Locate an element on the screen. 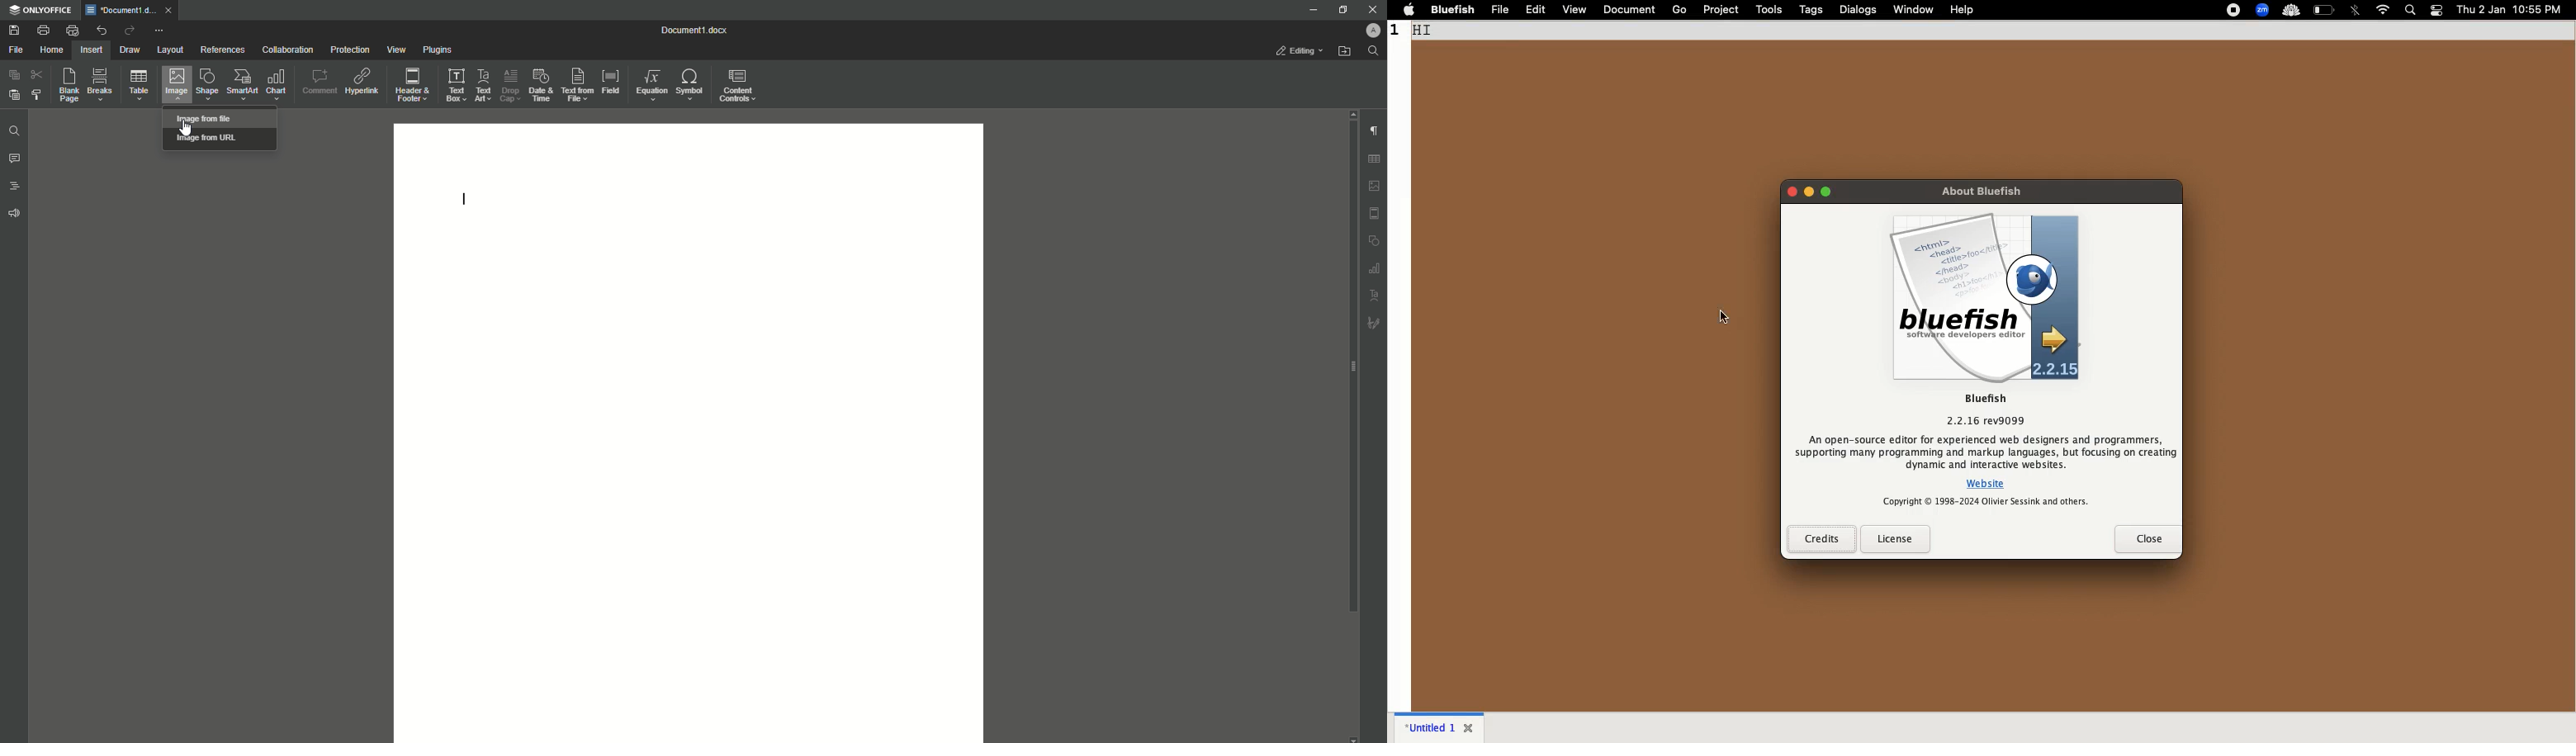 The image size is (2576, 756). Insert is located at coordinates (91, 49).